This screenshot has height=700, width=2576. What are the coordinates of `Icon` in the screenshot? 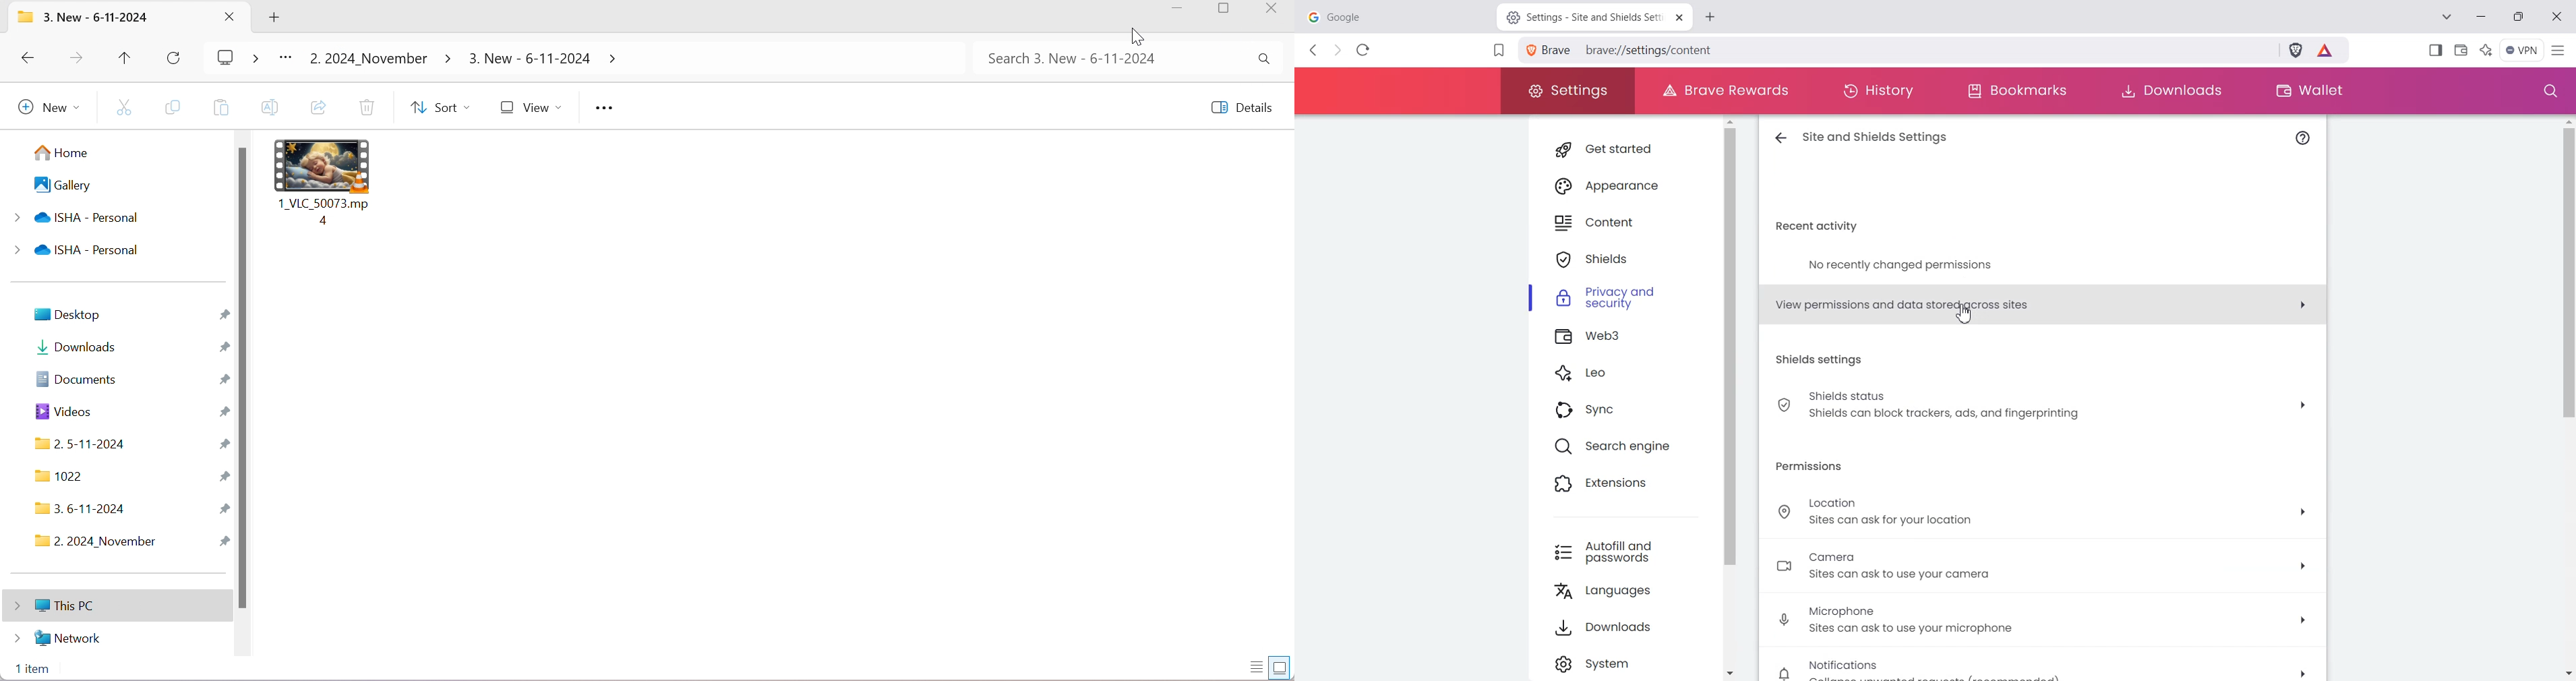 It's located at (28, 17).